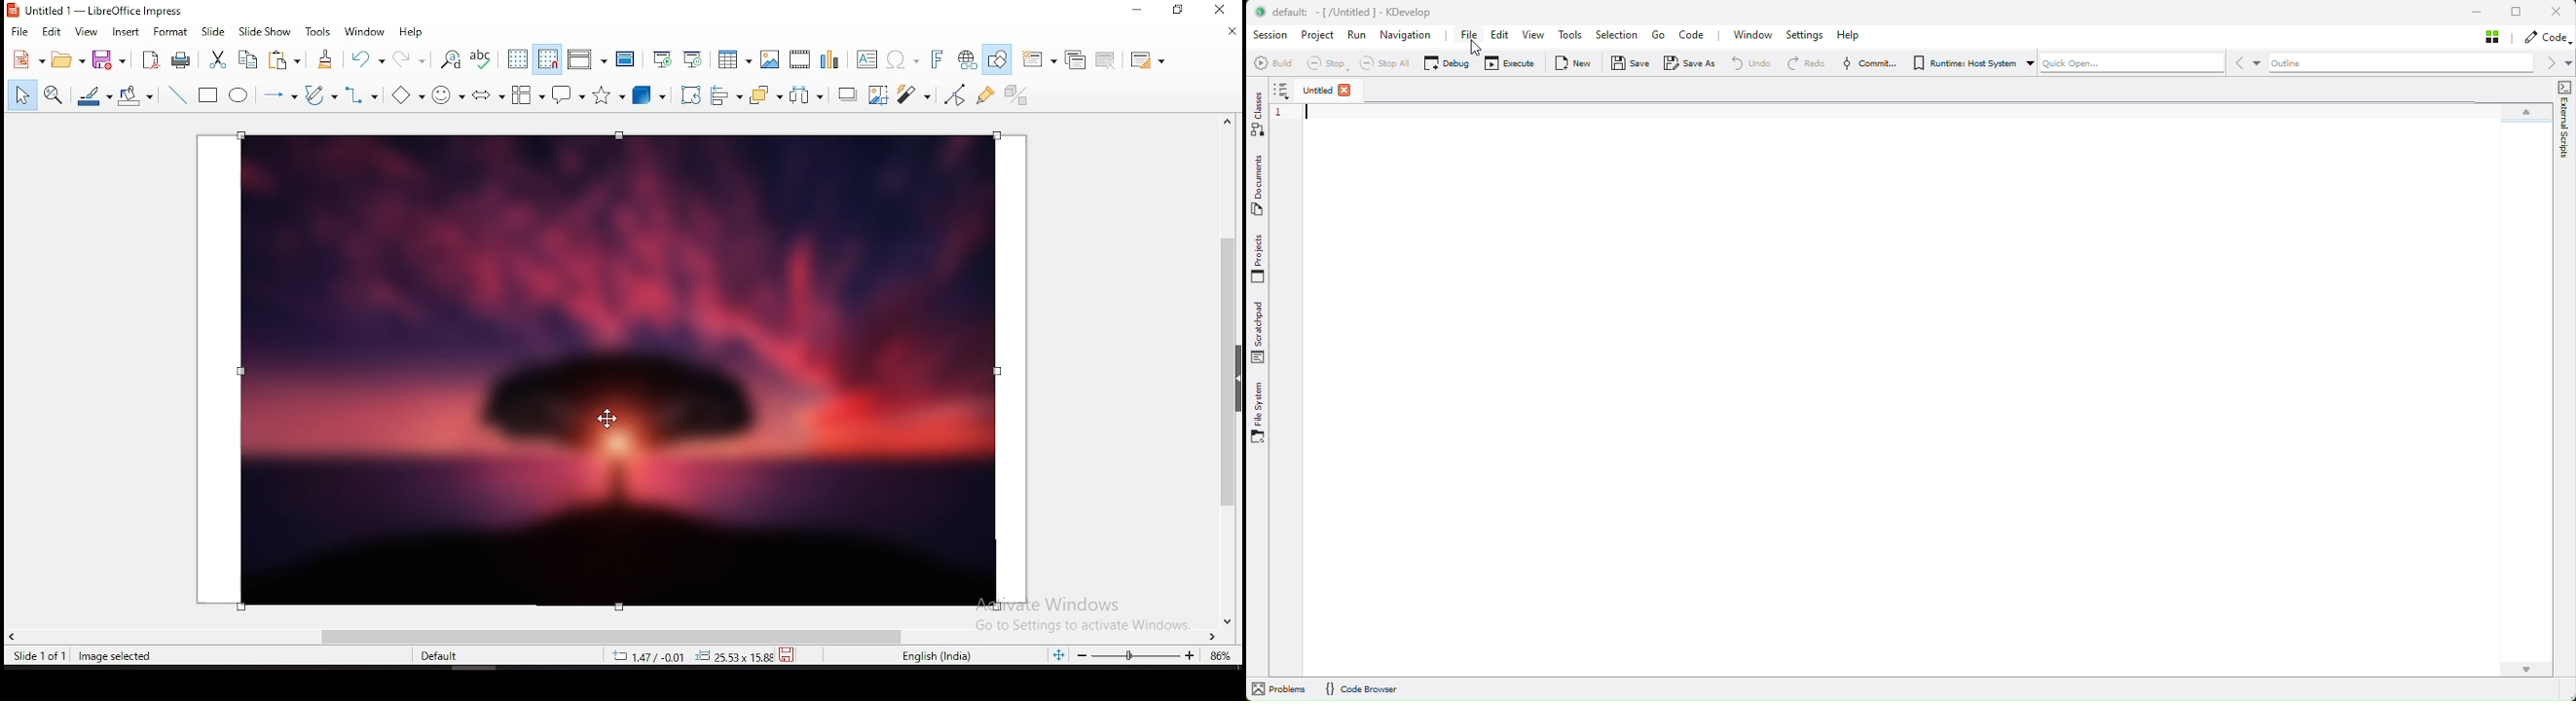  Describe the element at coordinates (954, 94) in the screenshot. I see `toggle point edit mode` at that location.